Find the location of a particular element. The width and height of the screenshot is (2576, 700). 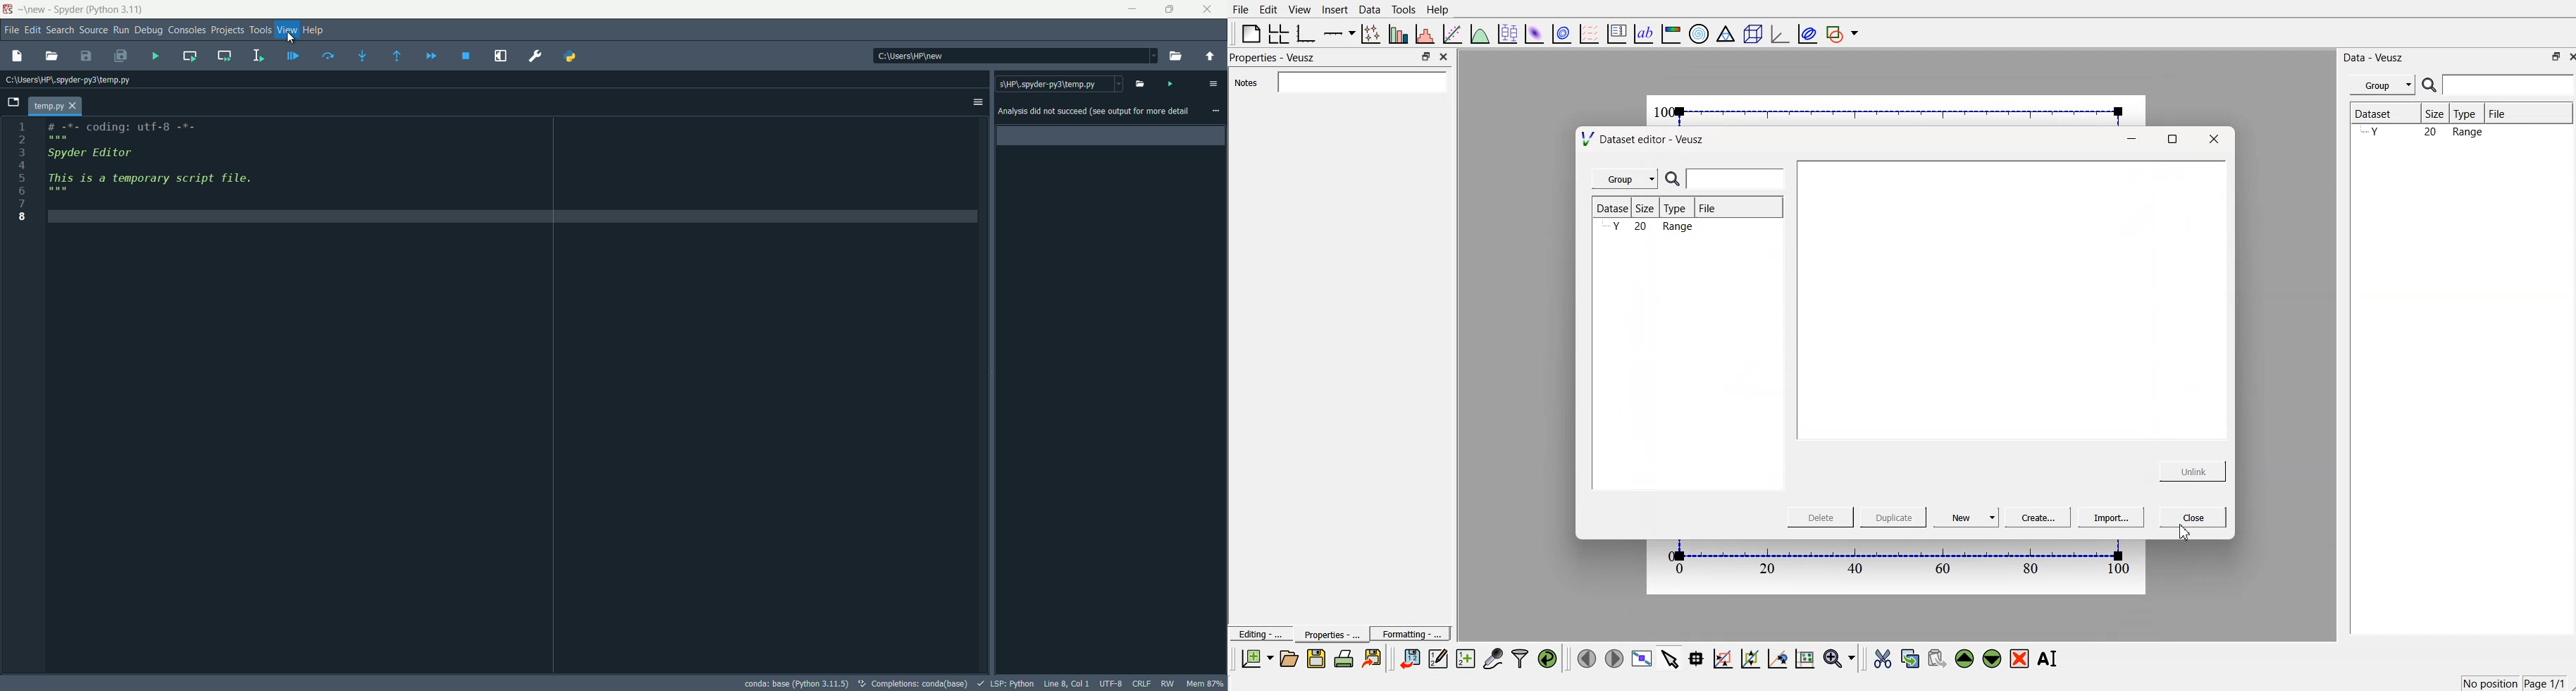

2 is located at coordinates (25, 140).